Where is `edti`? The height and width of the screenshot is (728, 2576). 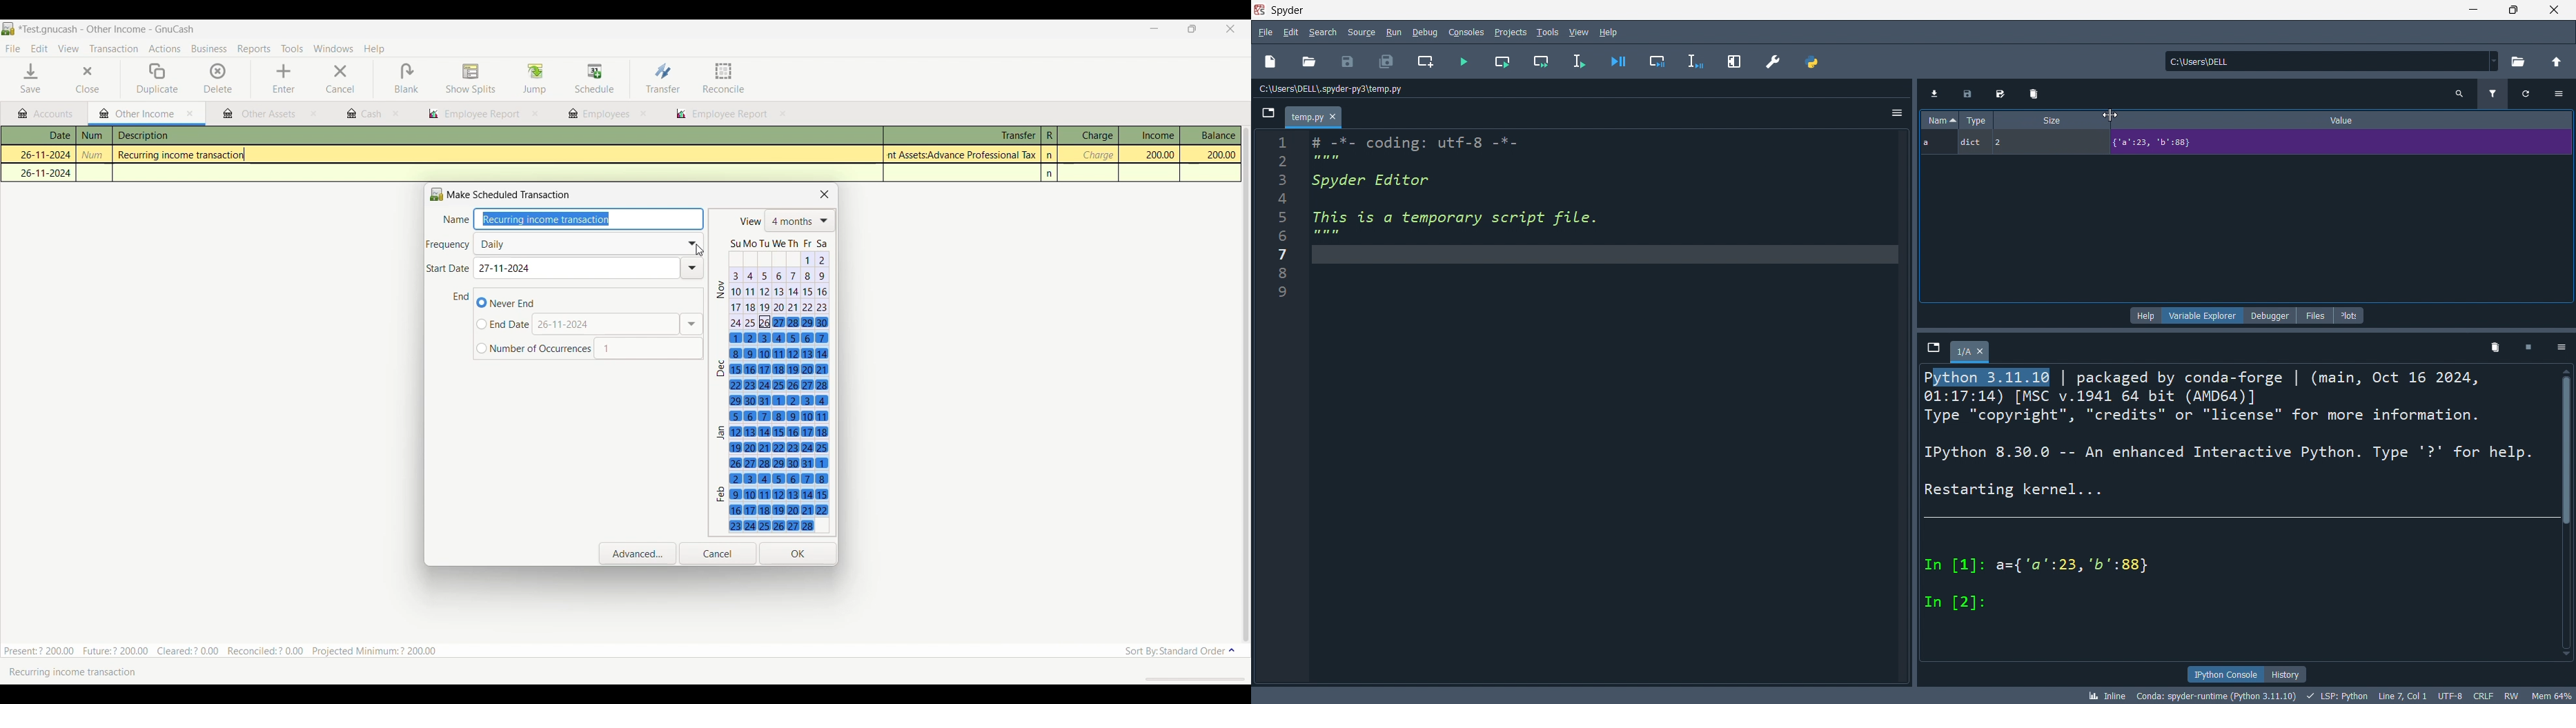
edti is located at coordinates (1291, 32).